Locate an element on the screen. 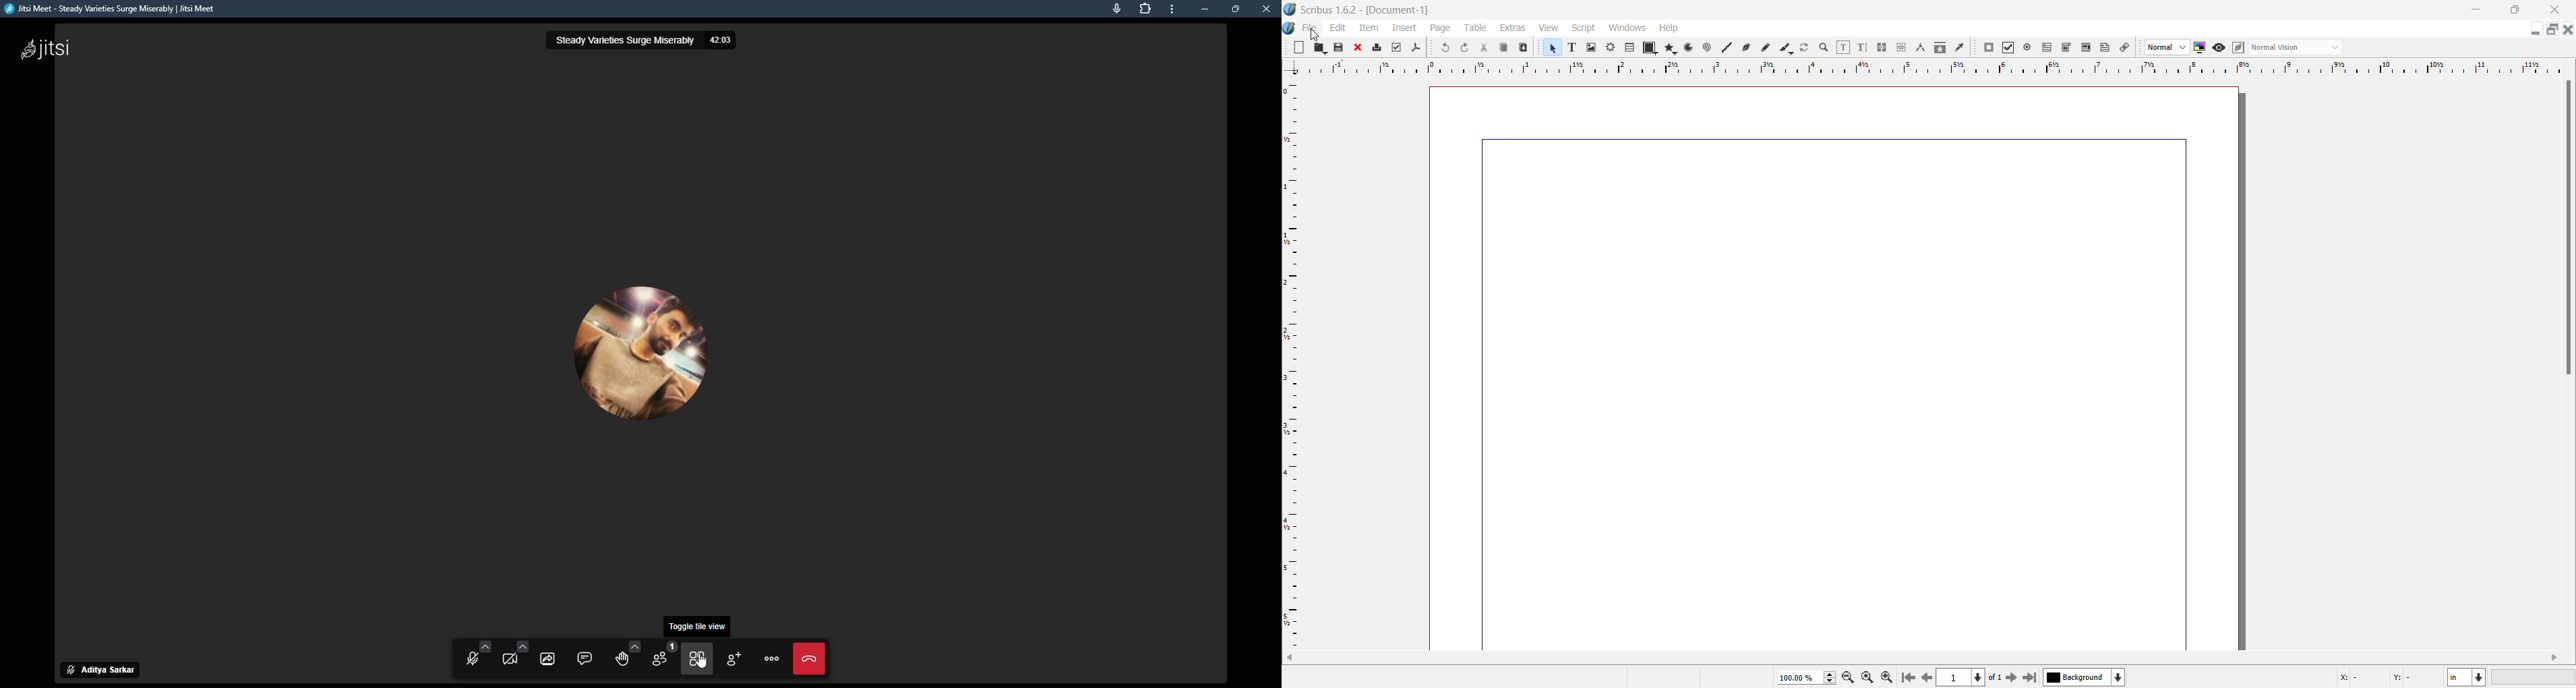  icon is located at coordinates (1418, 48).